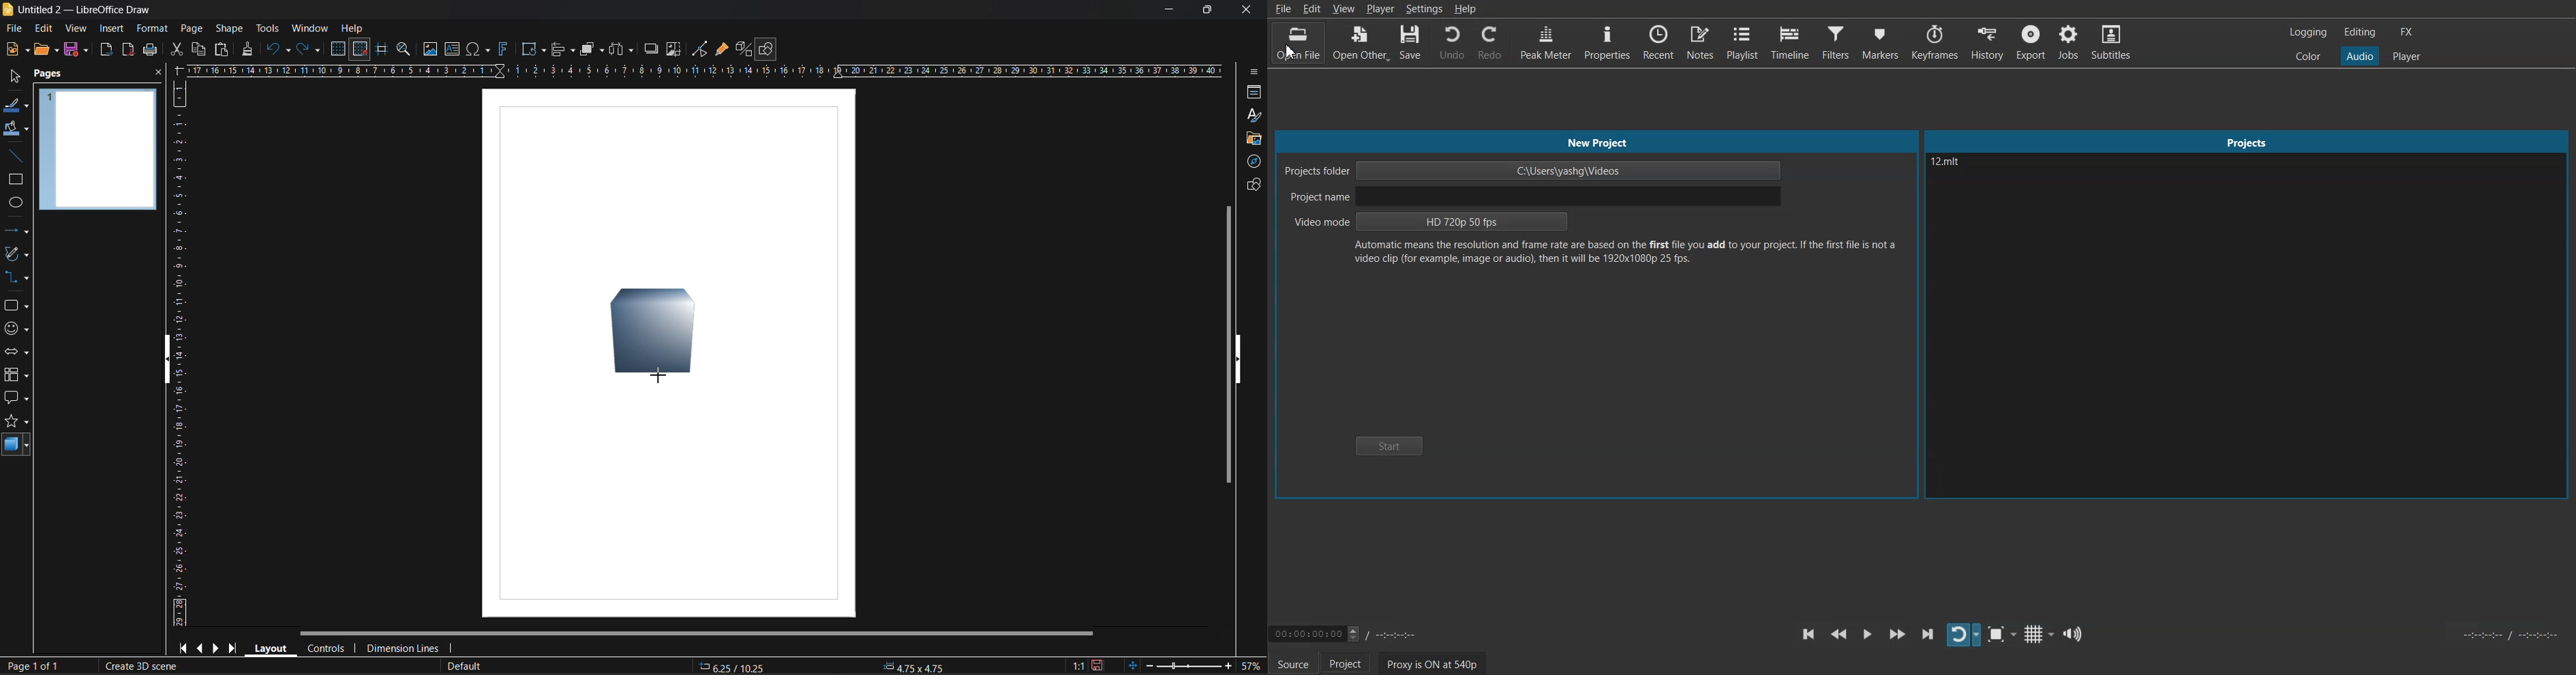 This screenshot has width=2576, height=700. What do you see at coordinates (191, 28) in the screenshot?
I see `page` at bounding box center [191, 28].